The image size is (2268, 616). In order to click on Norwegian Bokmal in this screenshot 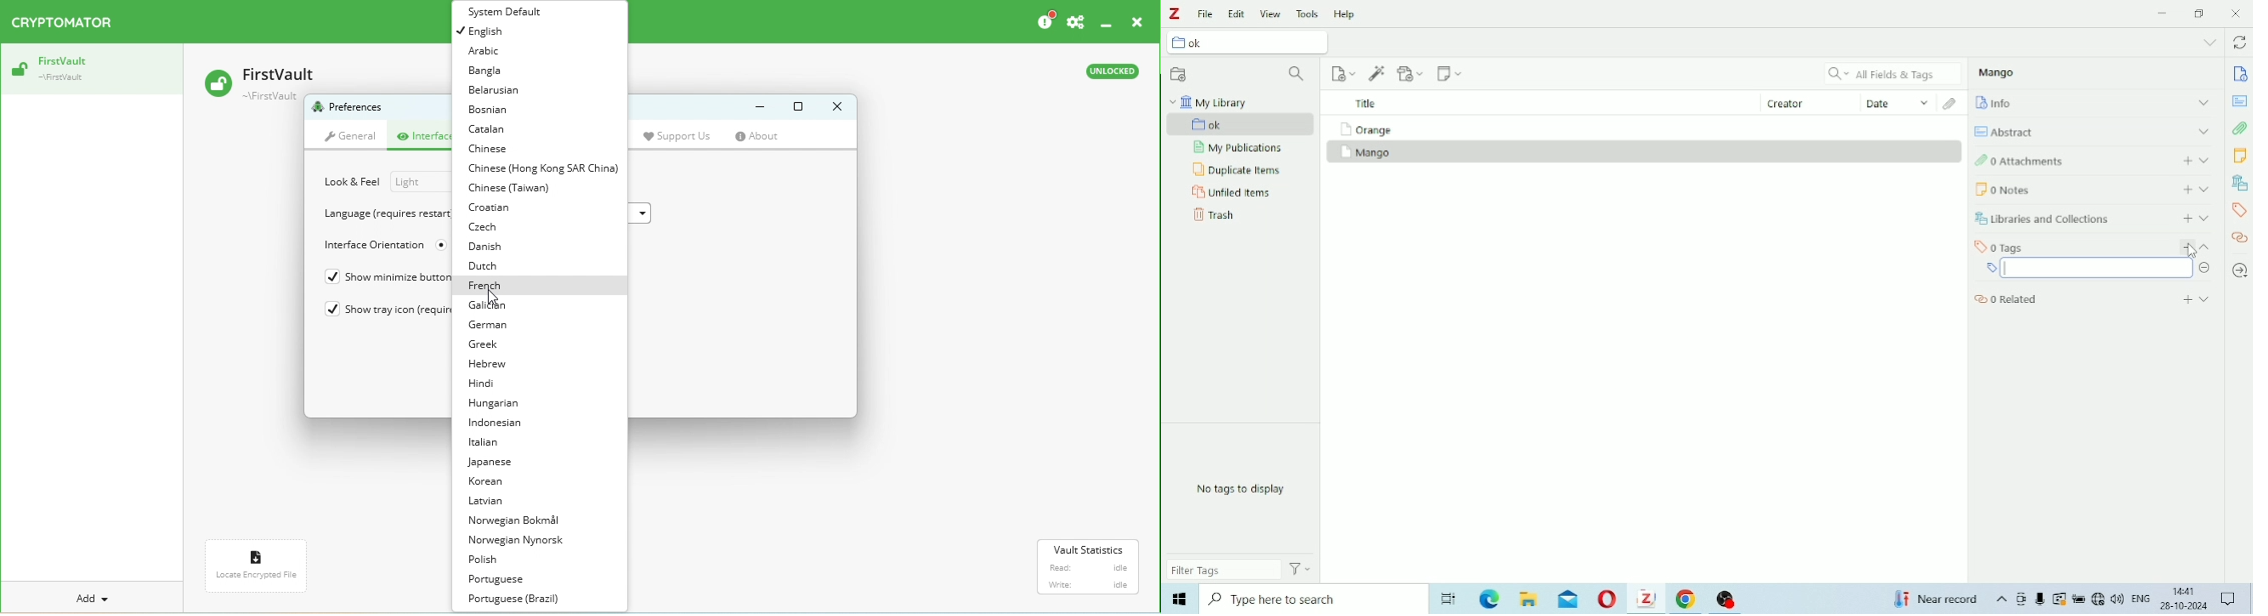, I will do `click(518, 520)`.